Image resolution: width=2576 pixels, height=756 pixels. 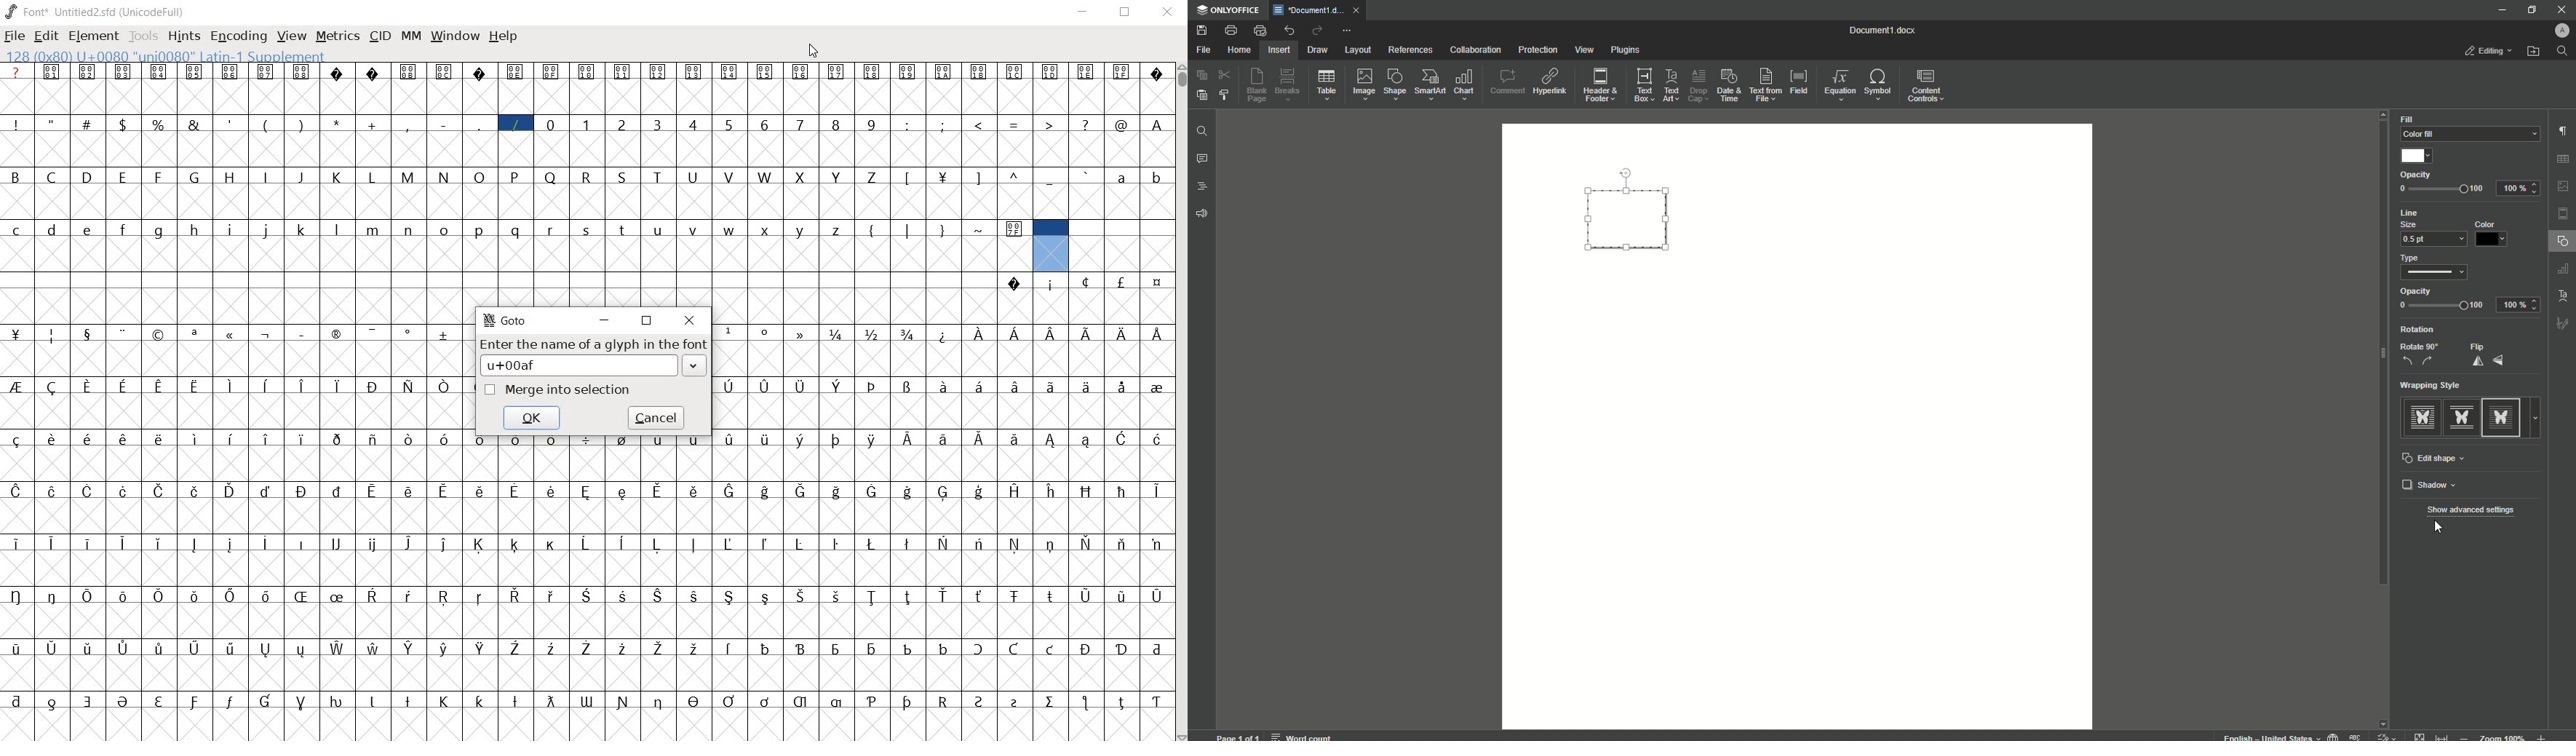 What do you see at coordinates (645, 320) in the screenshot?
I see `Maximize` at bounding box center [645, 320].